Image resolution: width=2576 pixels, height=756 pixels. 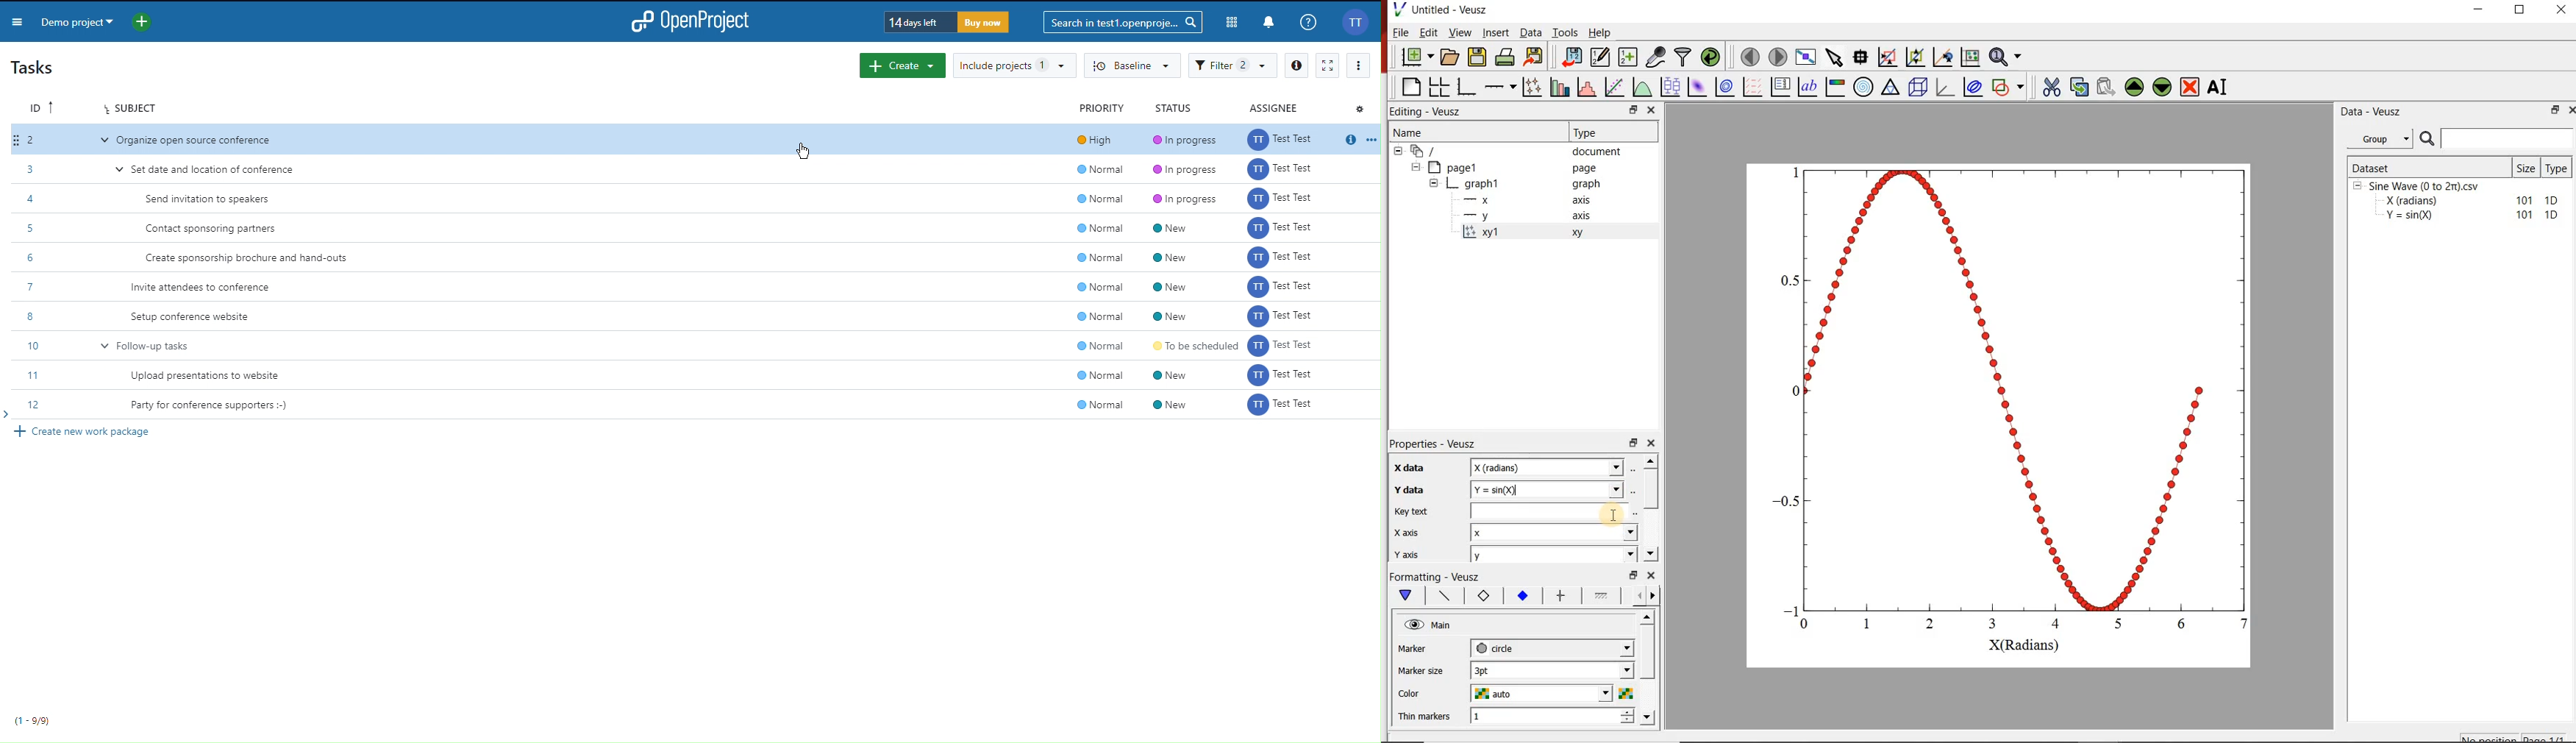 I want to click on plot bar charts, so click(x=1562, y=85).